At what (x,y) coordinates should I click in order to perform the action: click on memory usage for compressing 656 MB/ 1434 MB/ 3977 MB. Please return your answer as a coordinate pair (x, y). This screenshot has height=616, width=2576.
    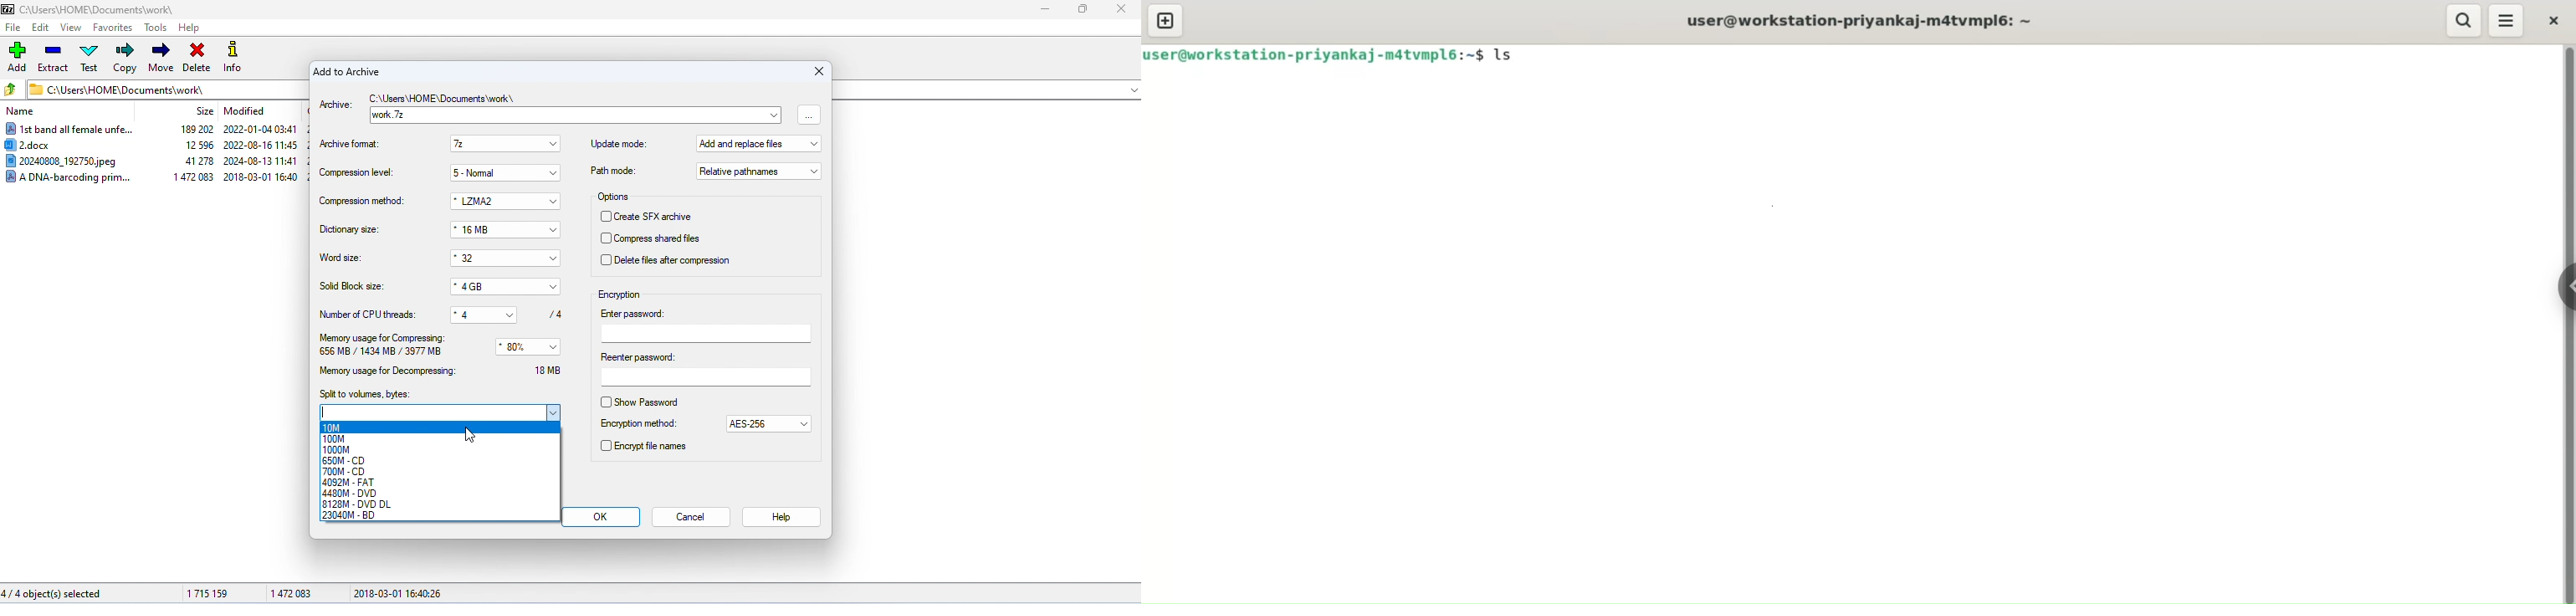
    Looking at the image, I should click on (384, 346).